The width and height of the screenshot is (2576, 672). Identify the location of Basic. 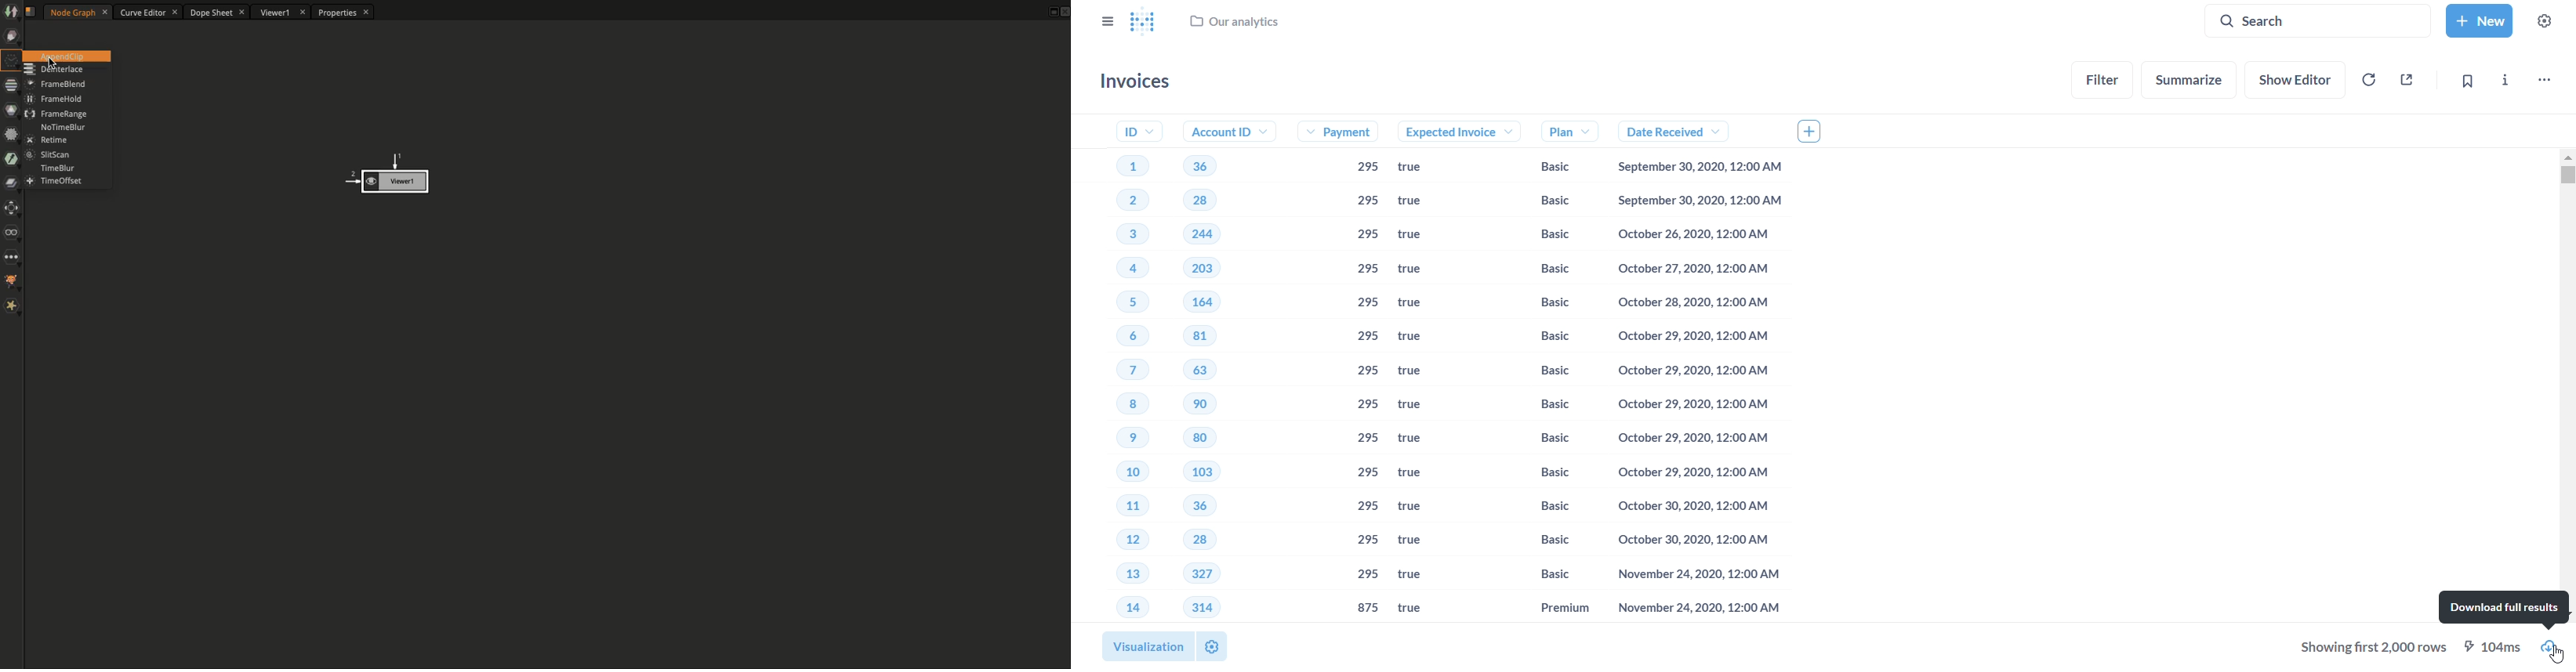
(1545, 544).